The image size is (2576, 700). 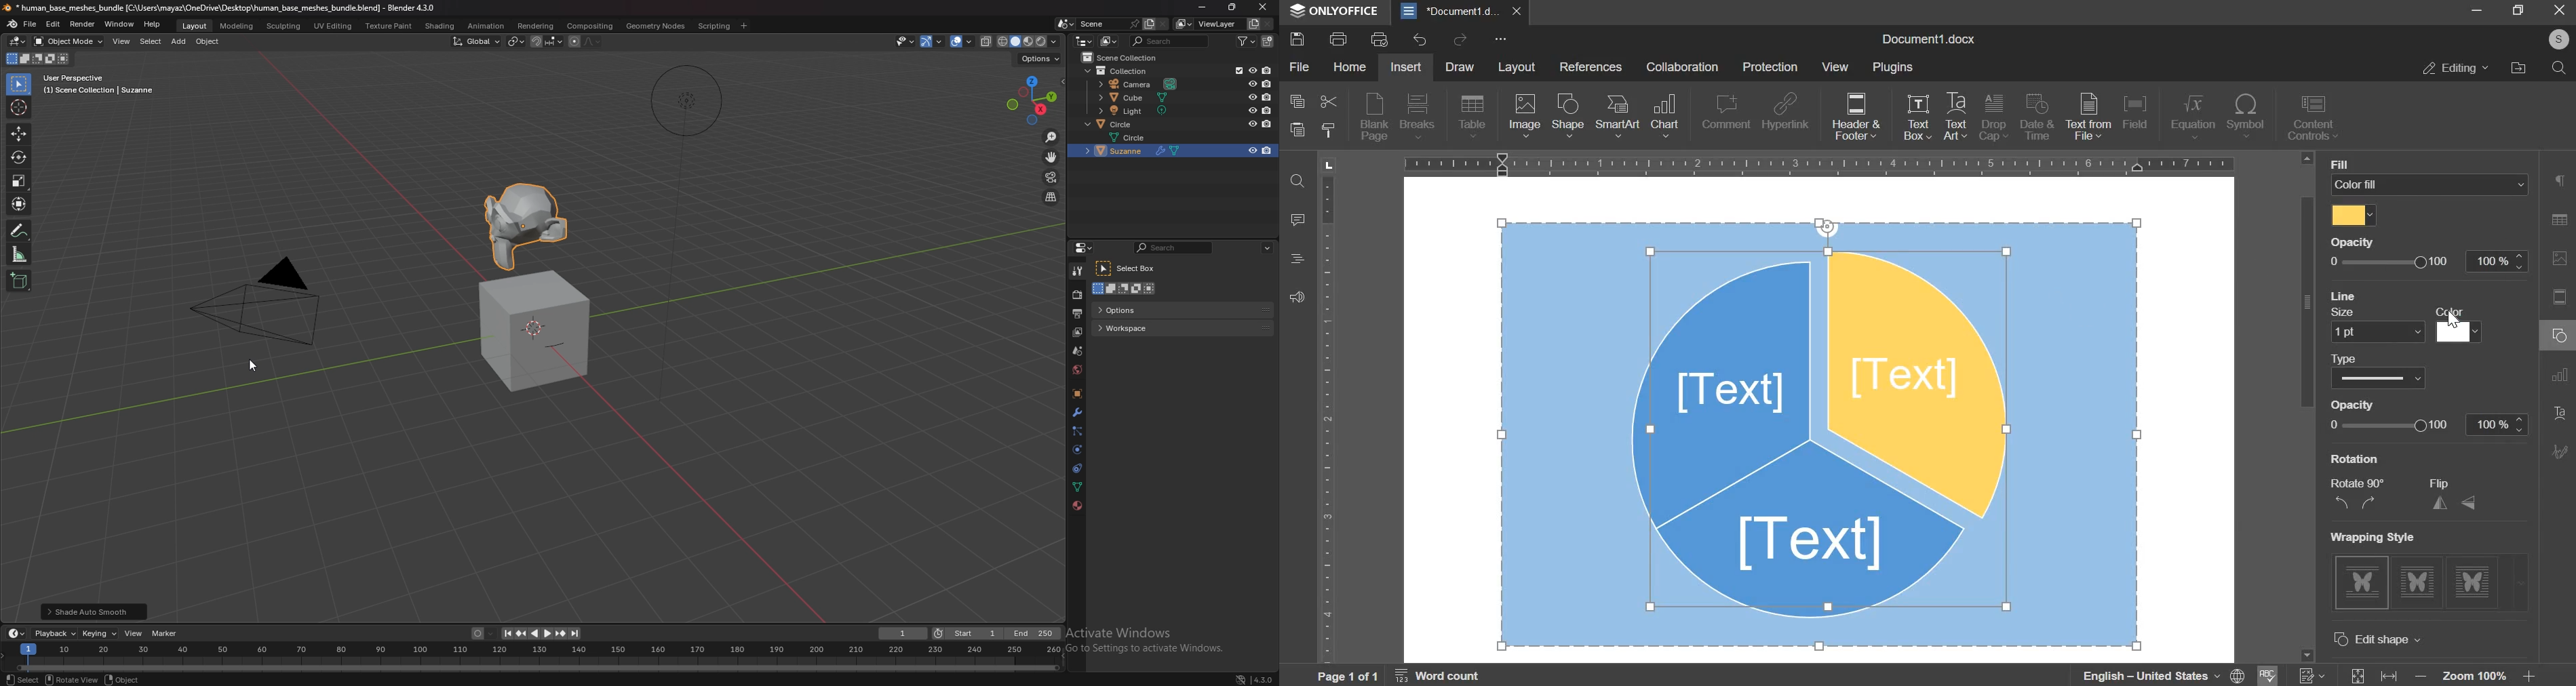 I want to click on scene, so click(x=1097, y=23).